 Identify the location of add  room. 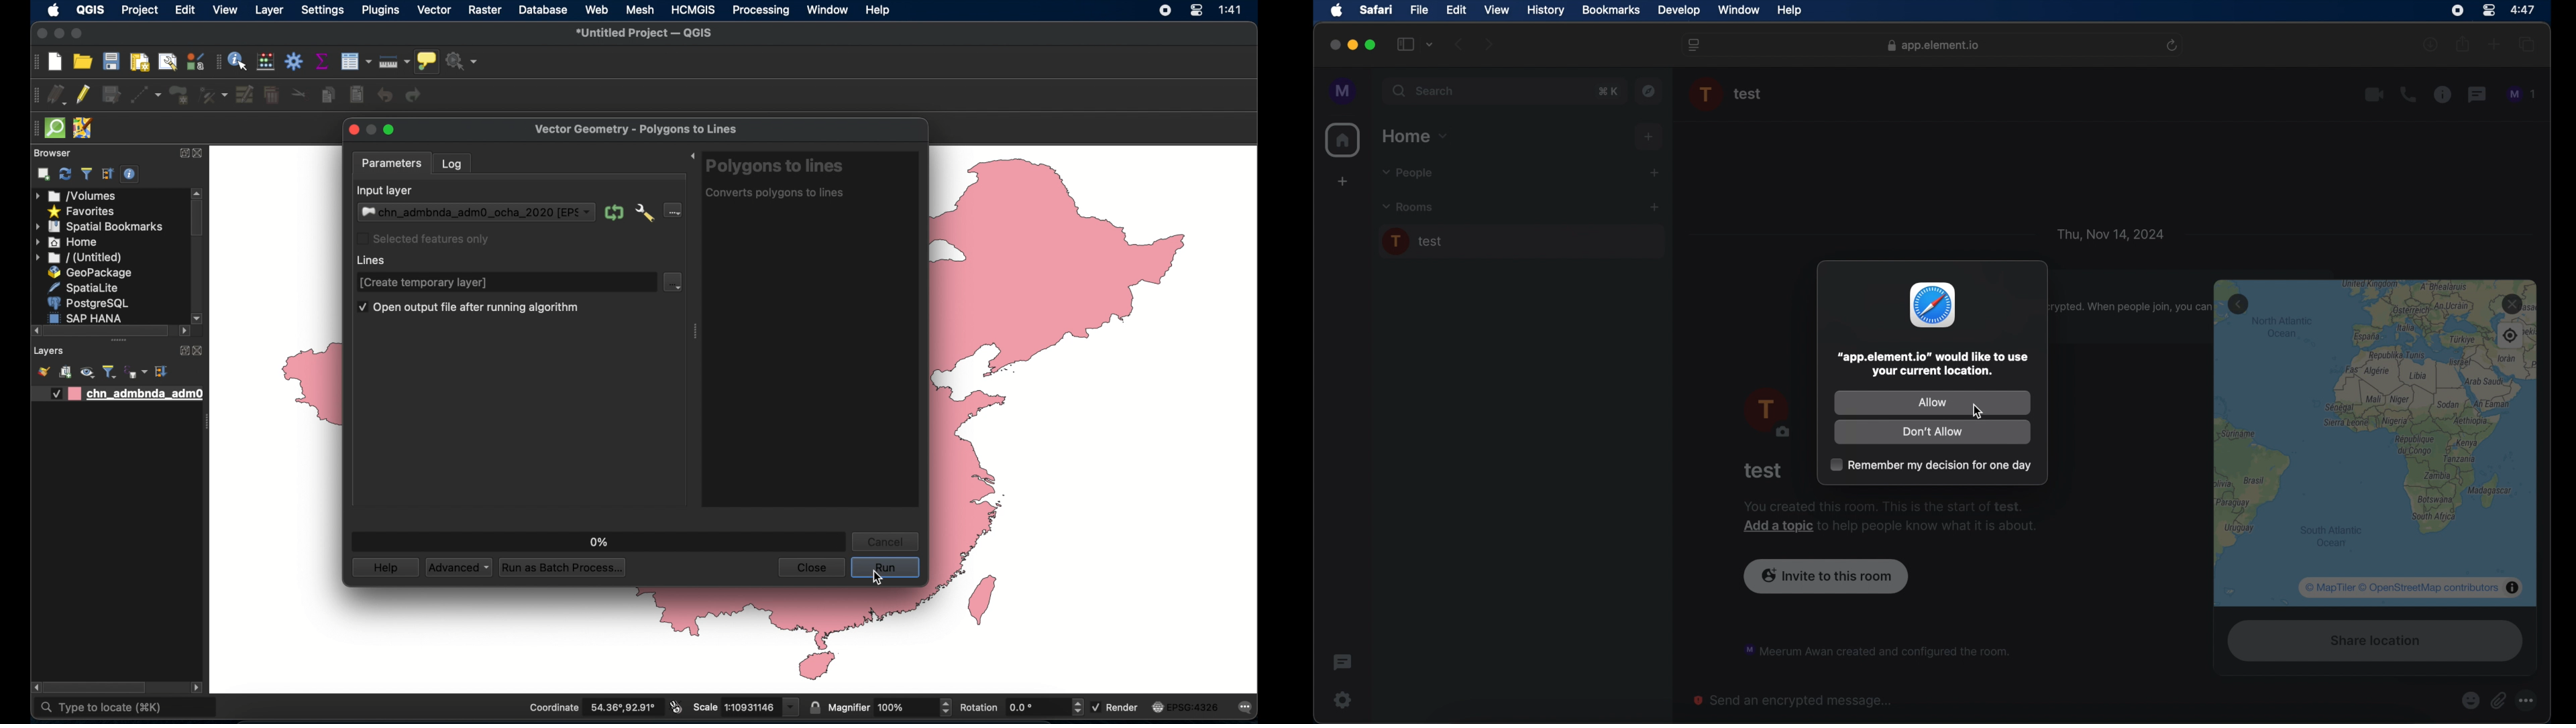
(1654, 207).